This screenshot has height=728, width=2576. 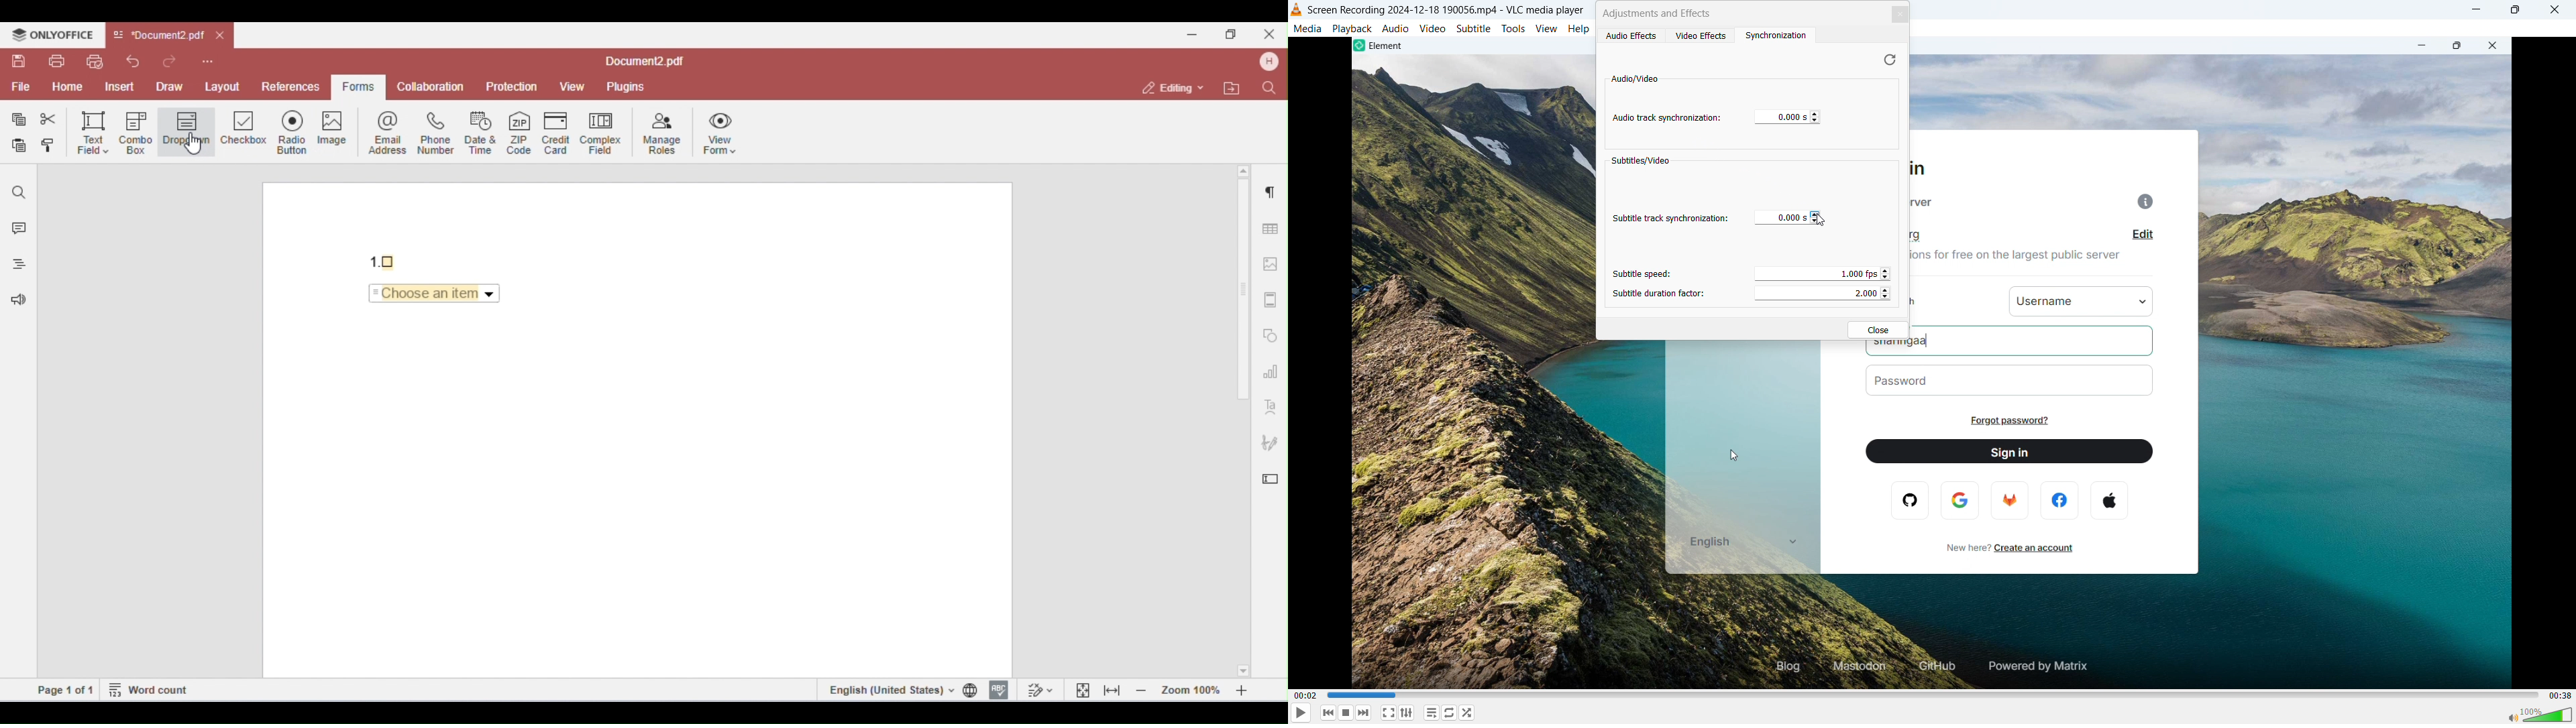 What do you see at coordinates (1821, 223) in the screenshot?
I see `cursor movement` at bounding box center [1821, 223].